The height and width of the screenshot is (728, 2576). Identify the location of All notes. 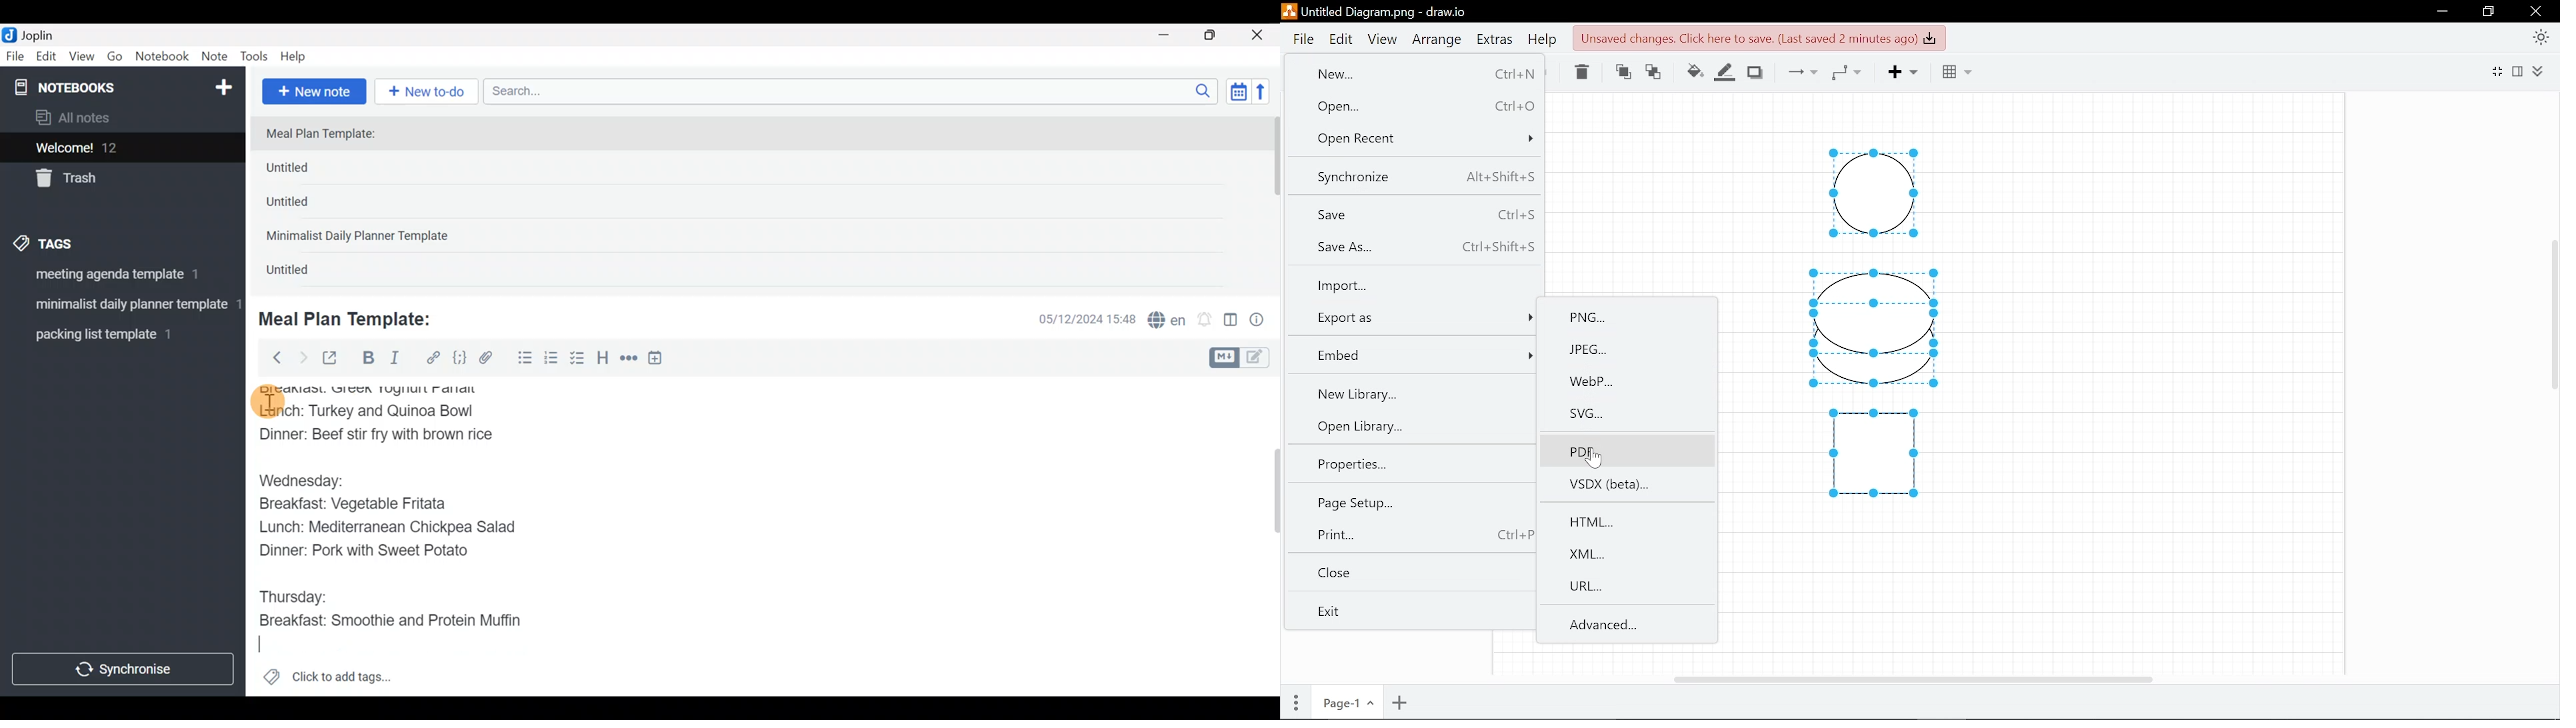
(119, 119).